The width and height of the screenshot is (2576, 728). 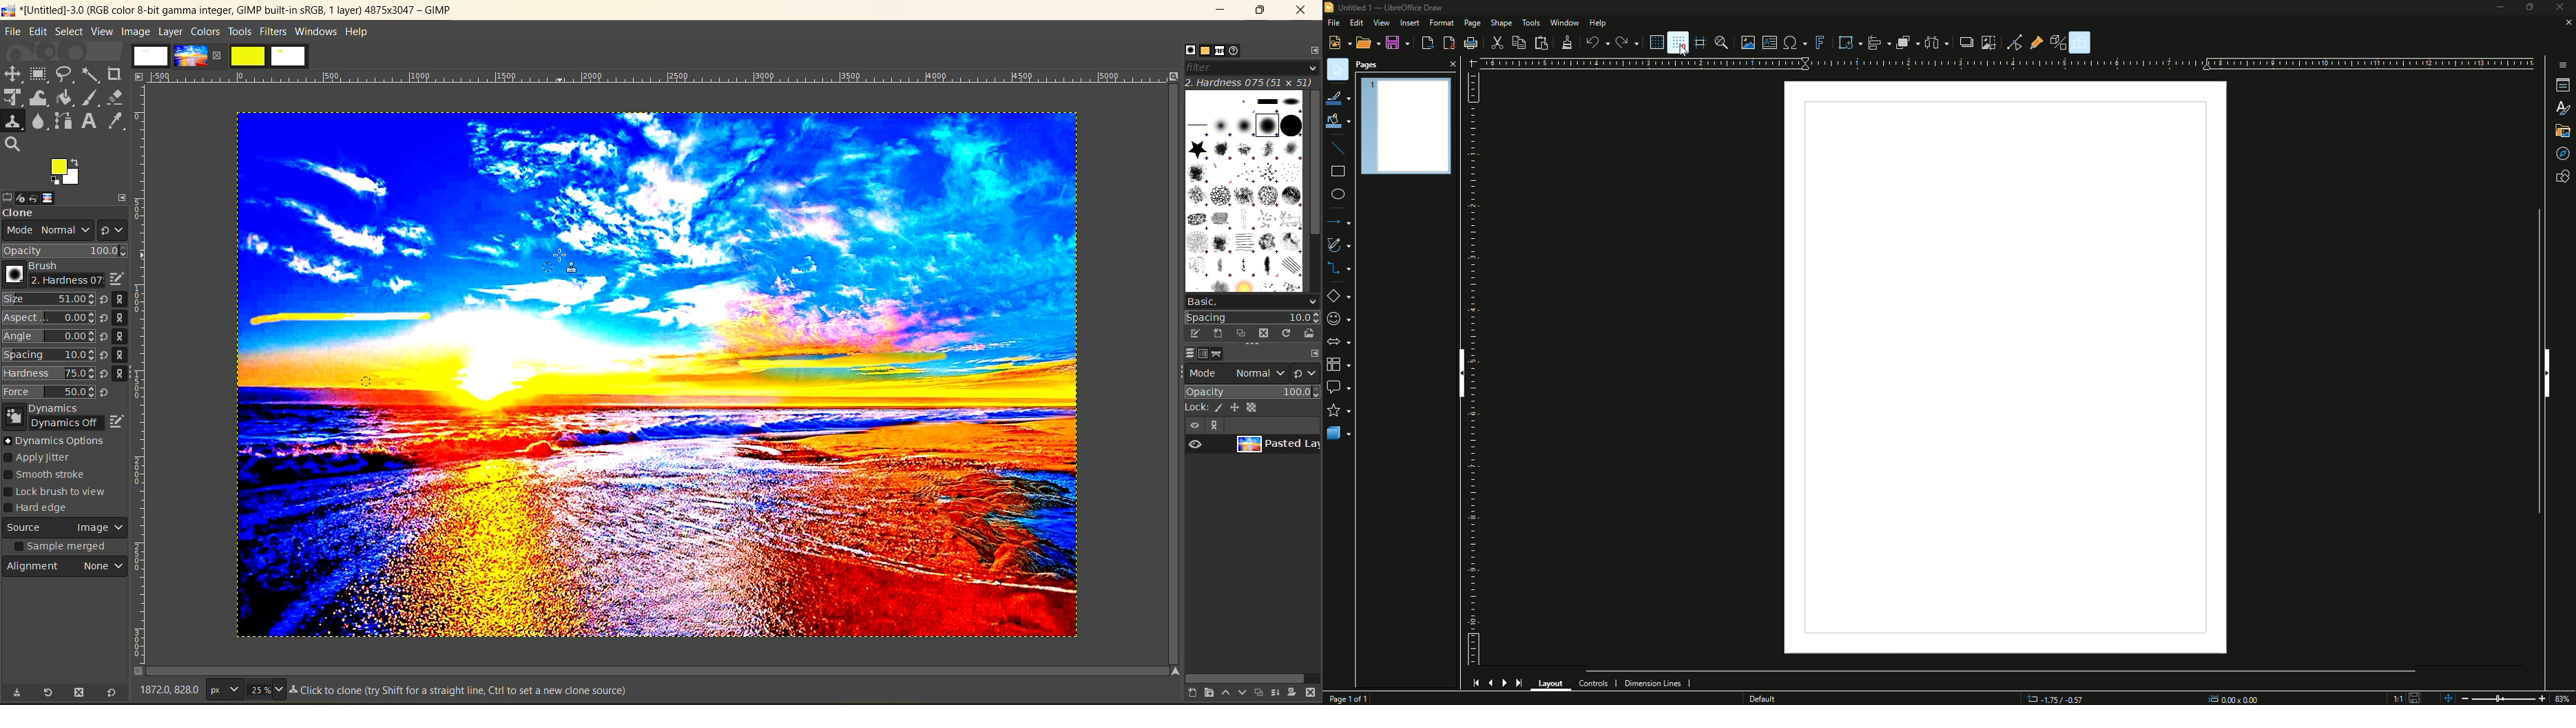 What do you see at coordinates (1567, 42) in the screenshot?
I see `Clone formatting` at bounding box center [1567, 42].